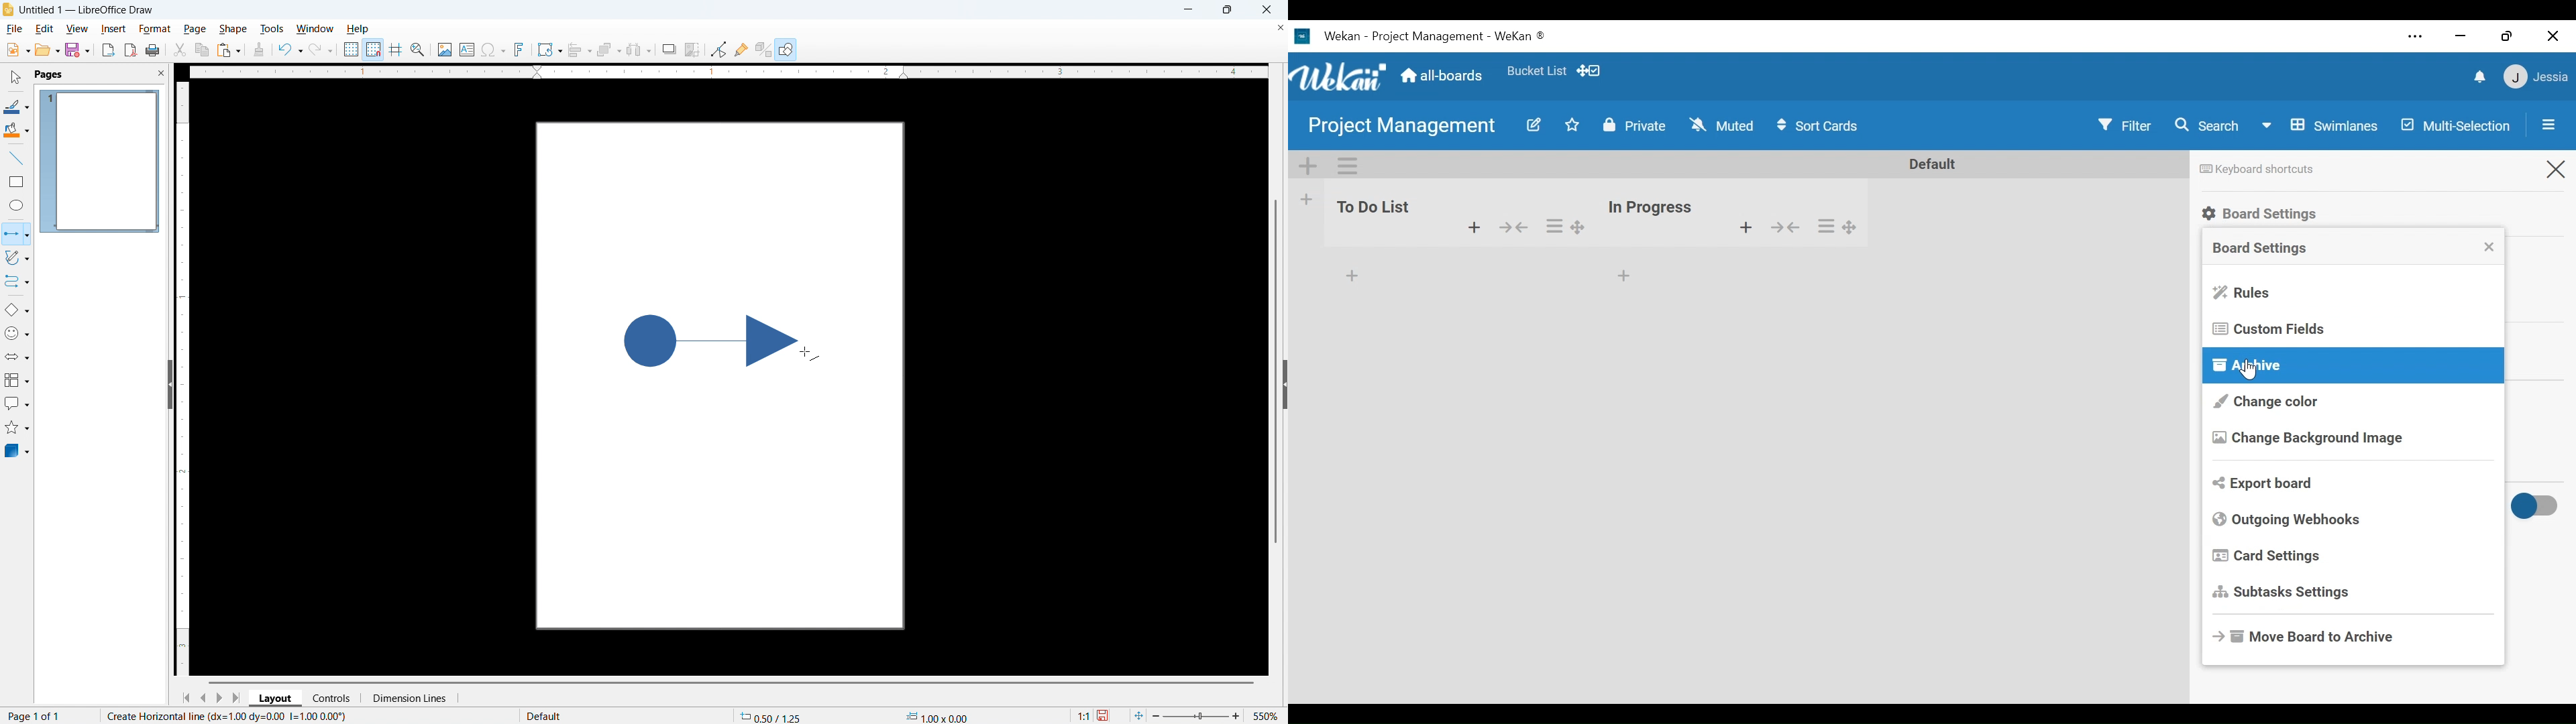 This screenshot has height=728, width=2576. I want to click on clone formatting , so click(259, 50).